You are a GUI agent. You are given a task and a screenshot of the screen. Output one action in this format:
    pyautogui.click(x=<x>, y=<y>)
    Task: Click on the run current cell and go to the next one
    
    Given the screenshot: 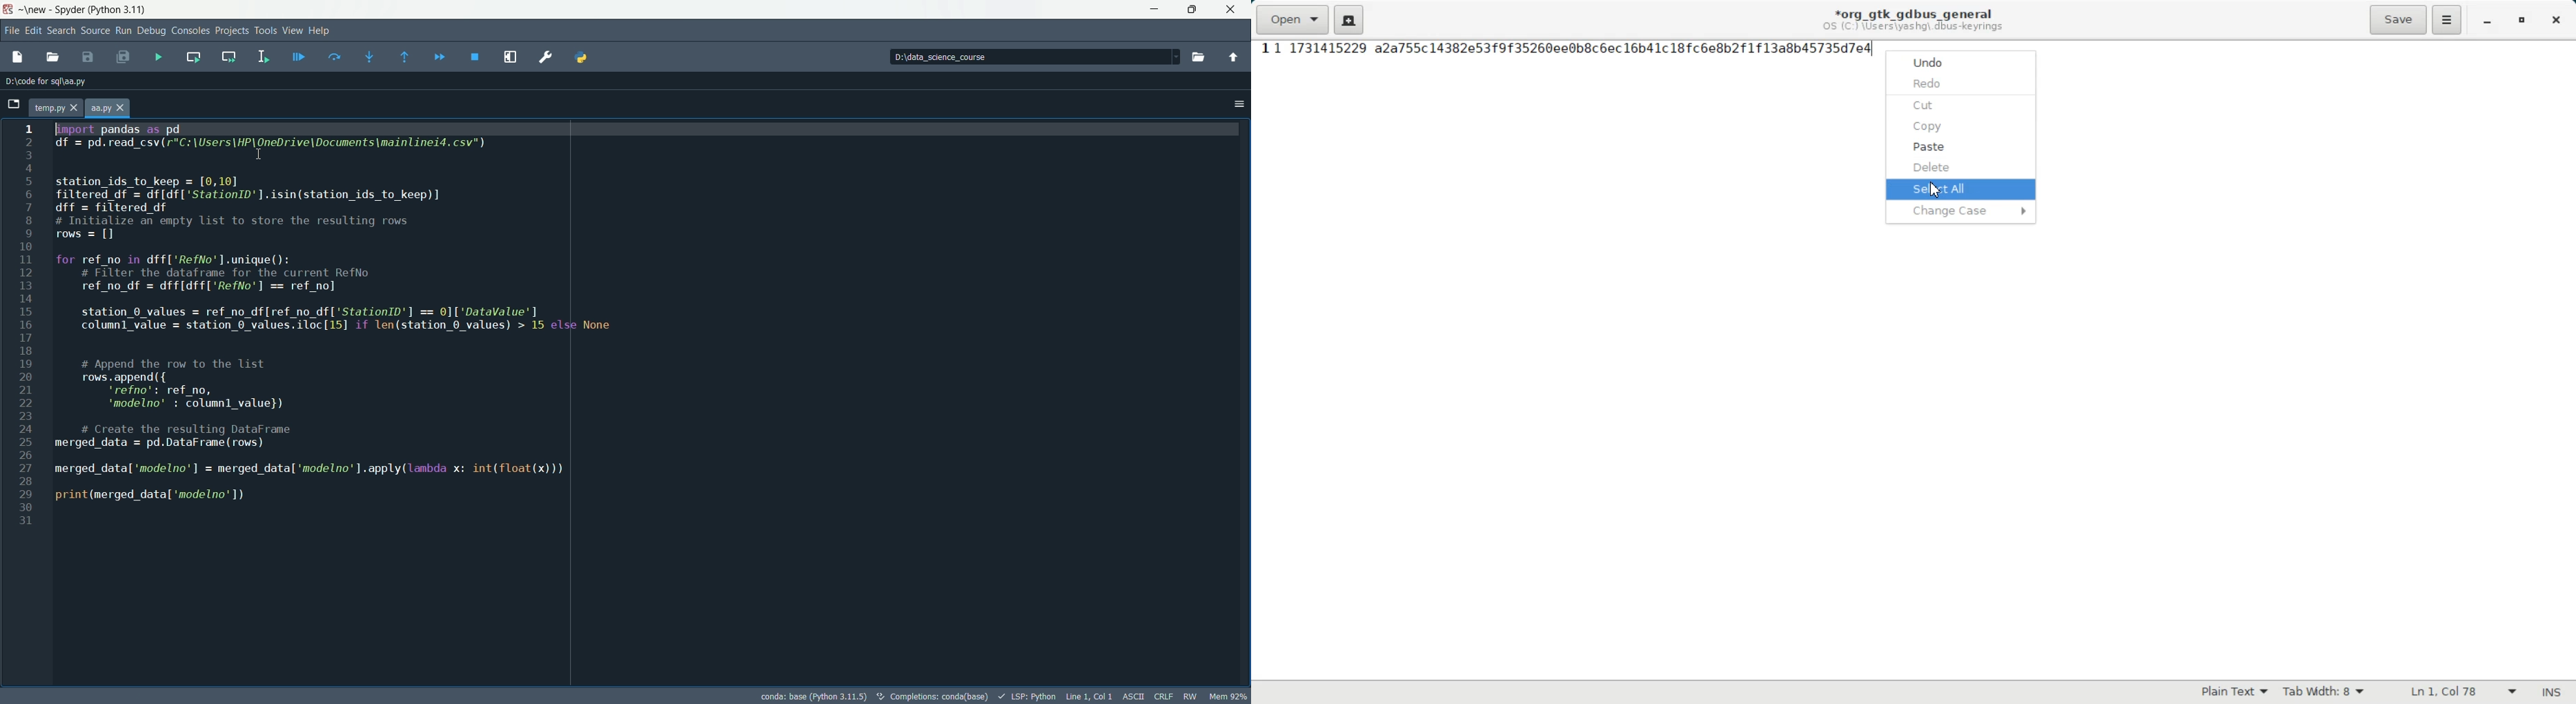 What is the action you would take?
    pyautogui.click(x=229, y=57)
    